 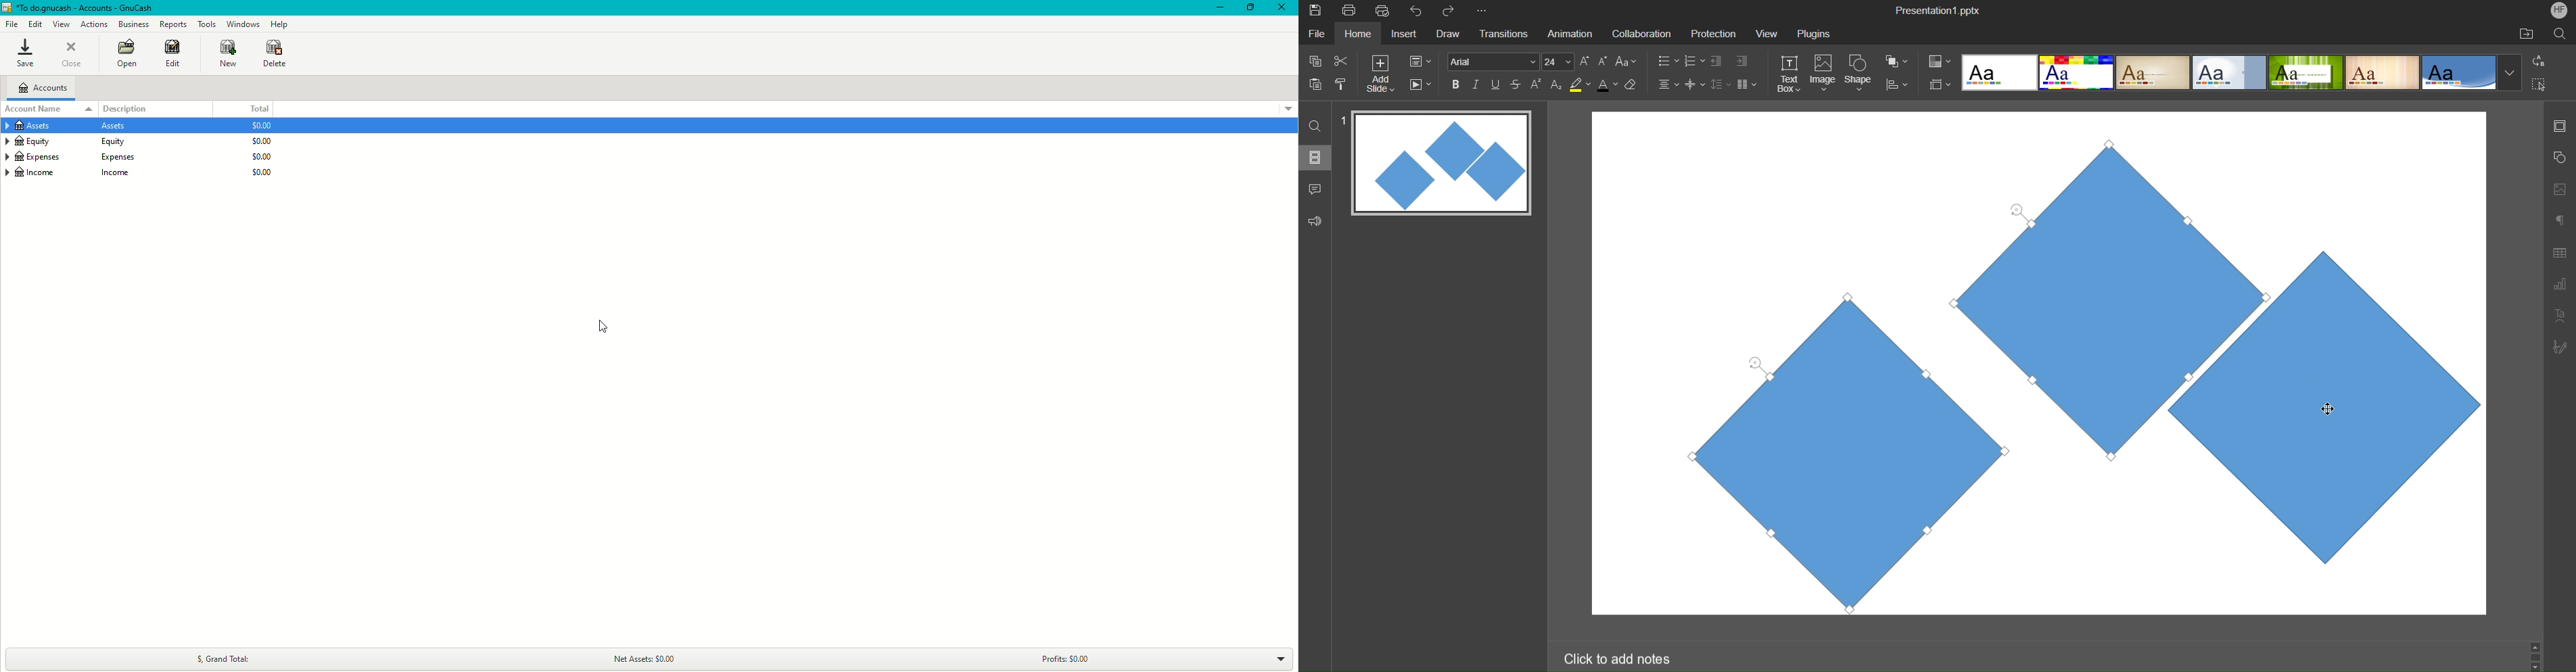 What do you see at coordinates (1742, 59) in the screenshot?
I see `Increase Indent` at bounding box center [1742, 59].